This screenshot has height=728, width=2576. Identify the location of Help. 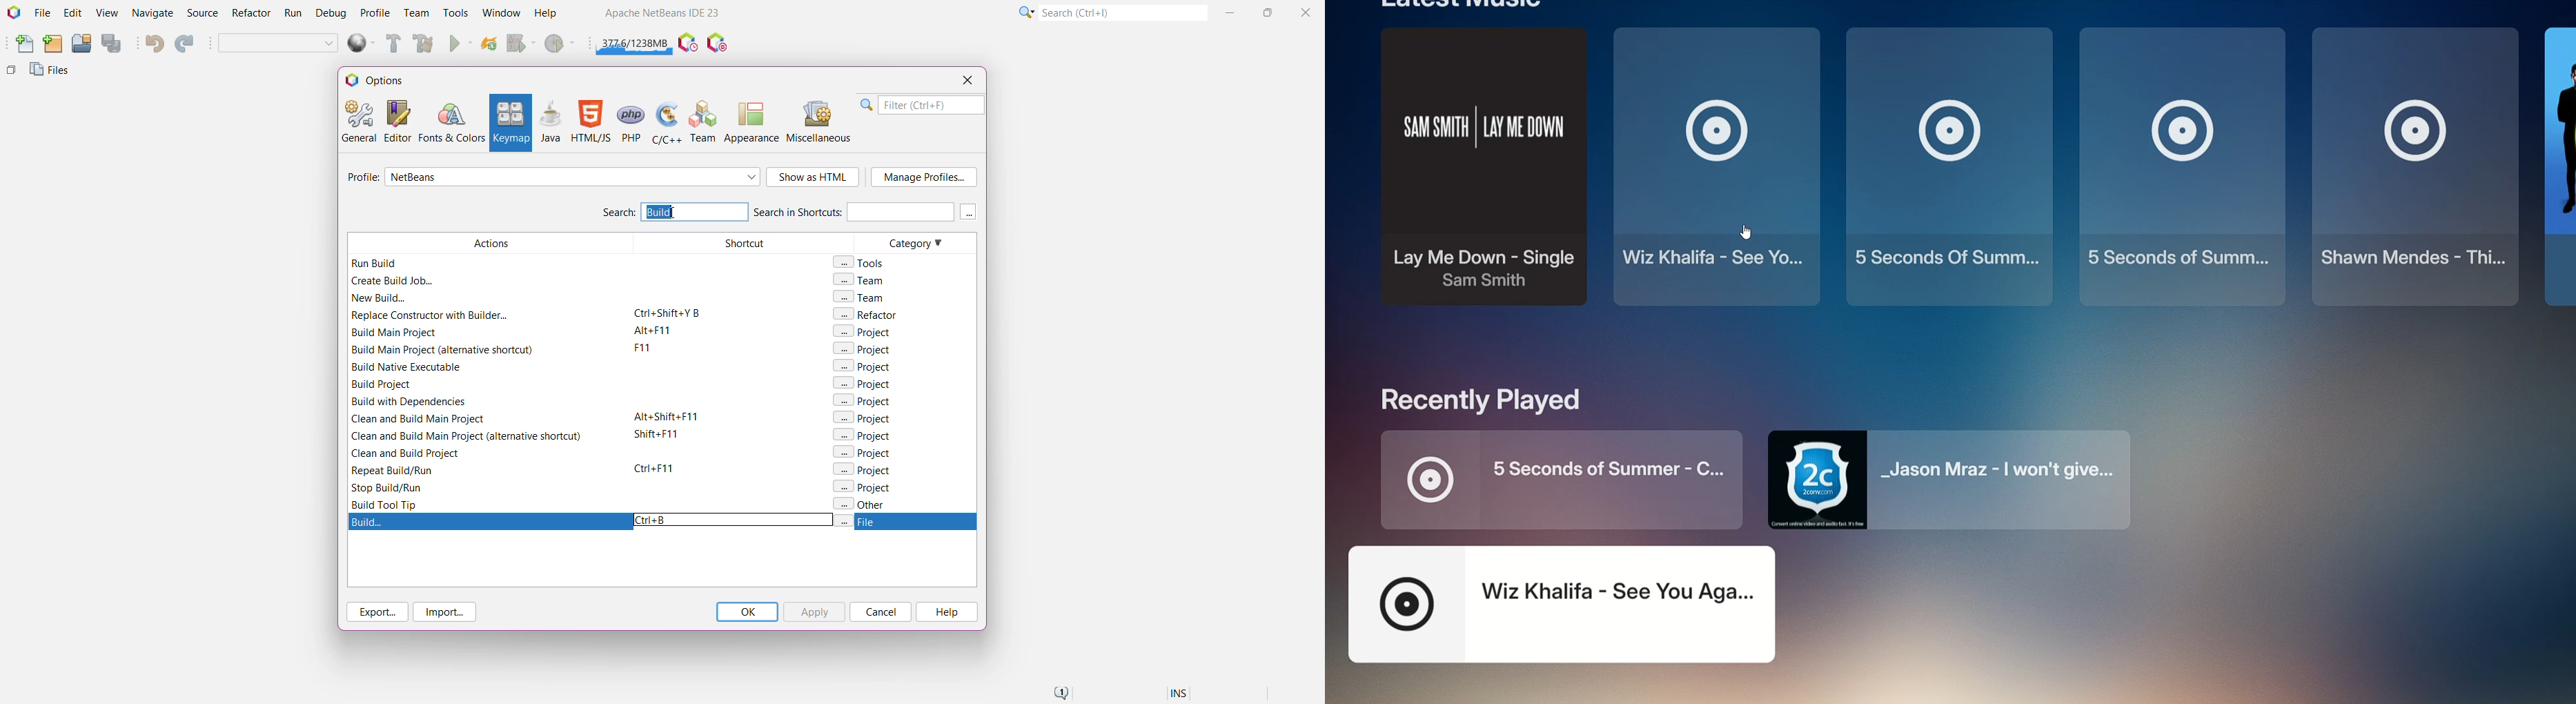
(945, 612).